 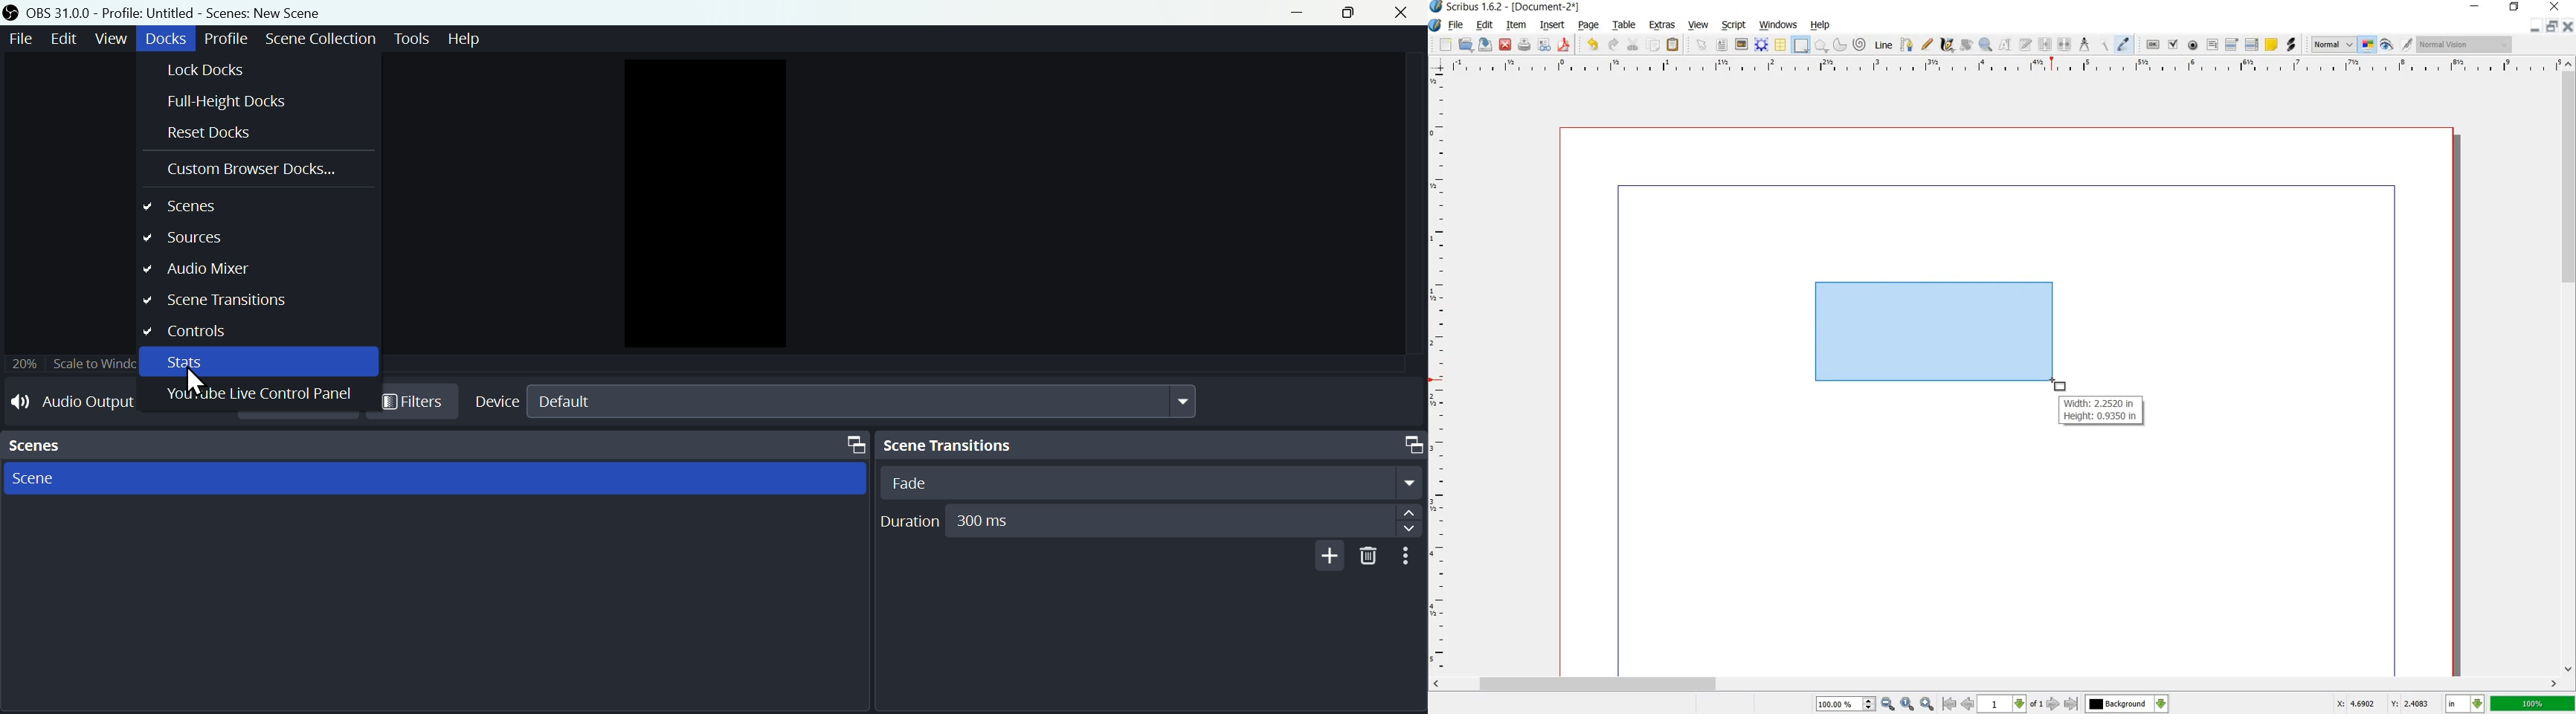 What do you see at coordinates (1326, 556) in the screenshot?
I see `add` at bounding box center [1326, 556].